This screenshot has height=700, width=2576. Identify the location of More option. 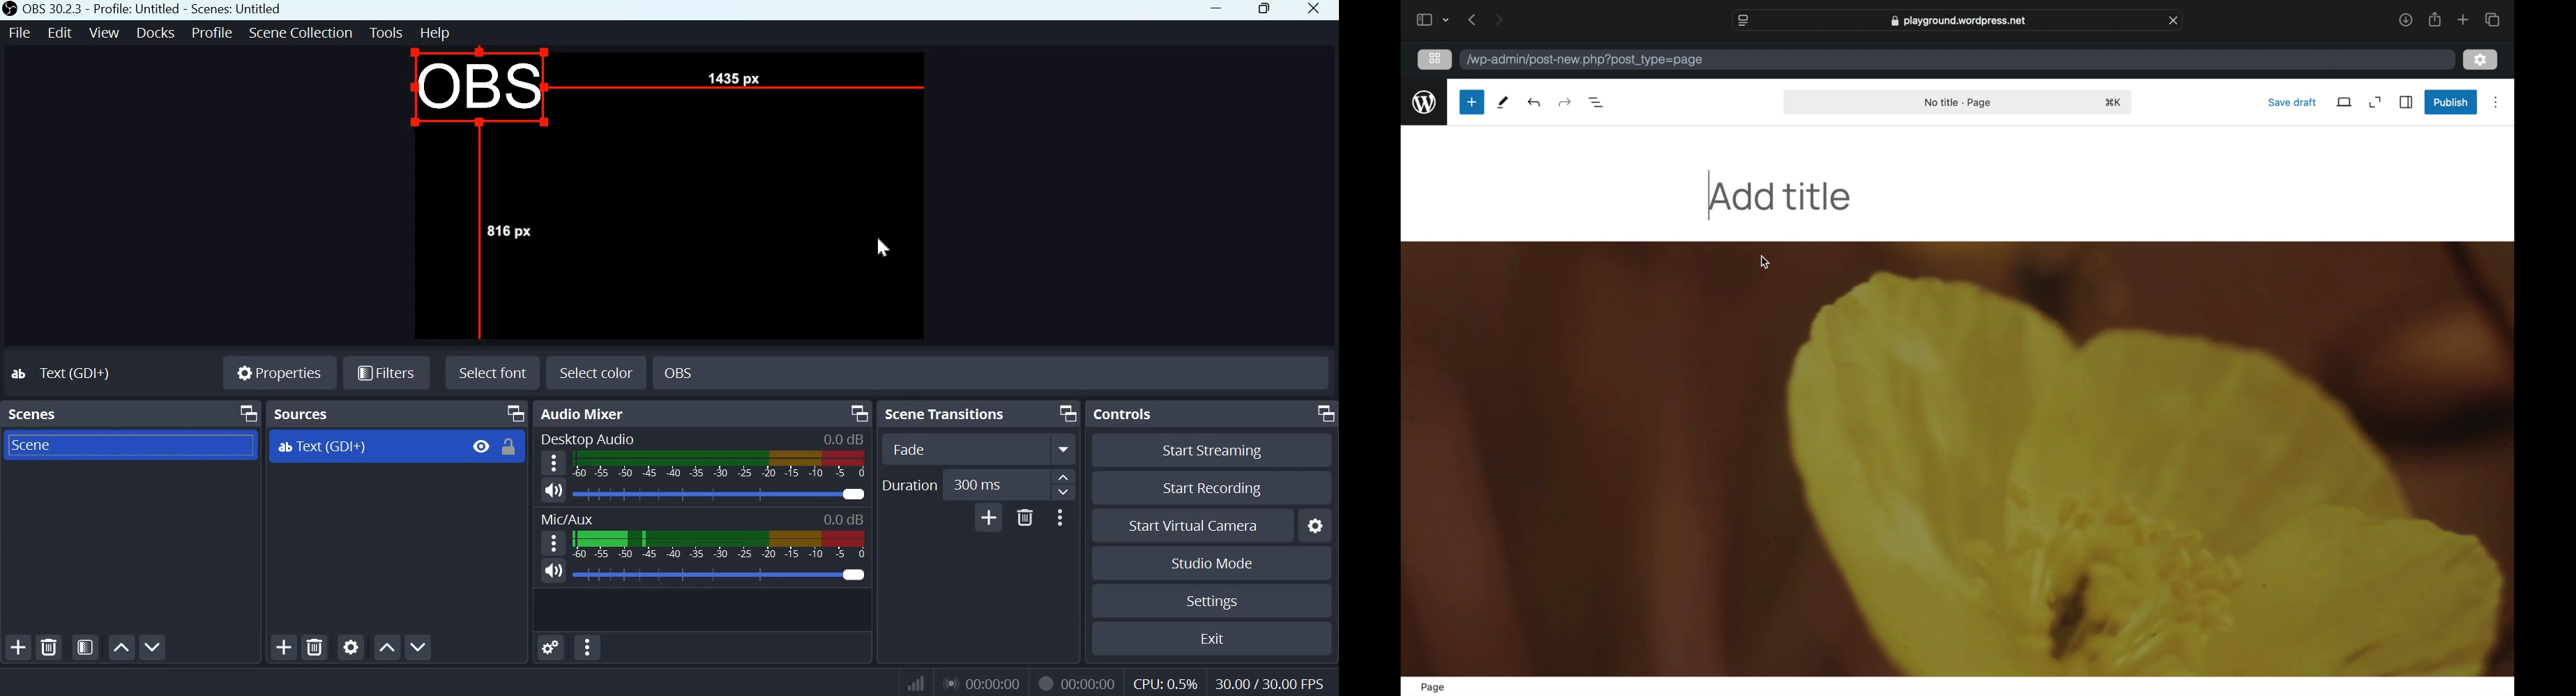
(1064, 449).